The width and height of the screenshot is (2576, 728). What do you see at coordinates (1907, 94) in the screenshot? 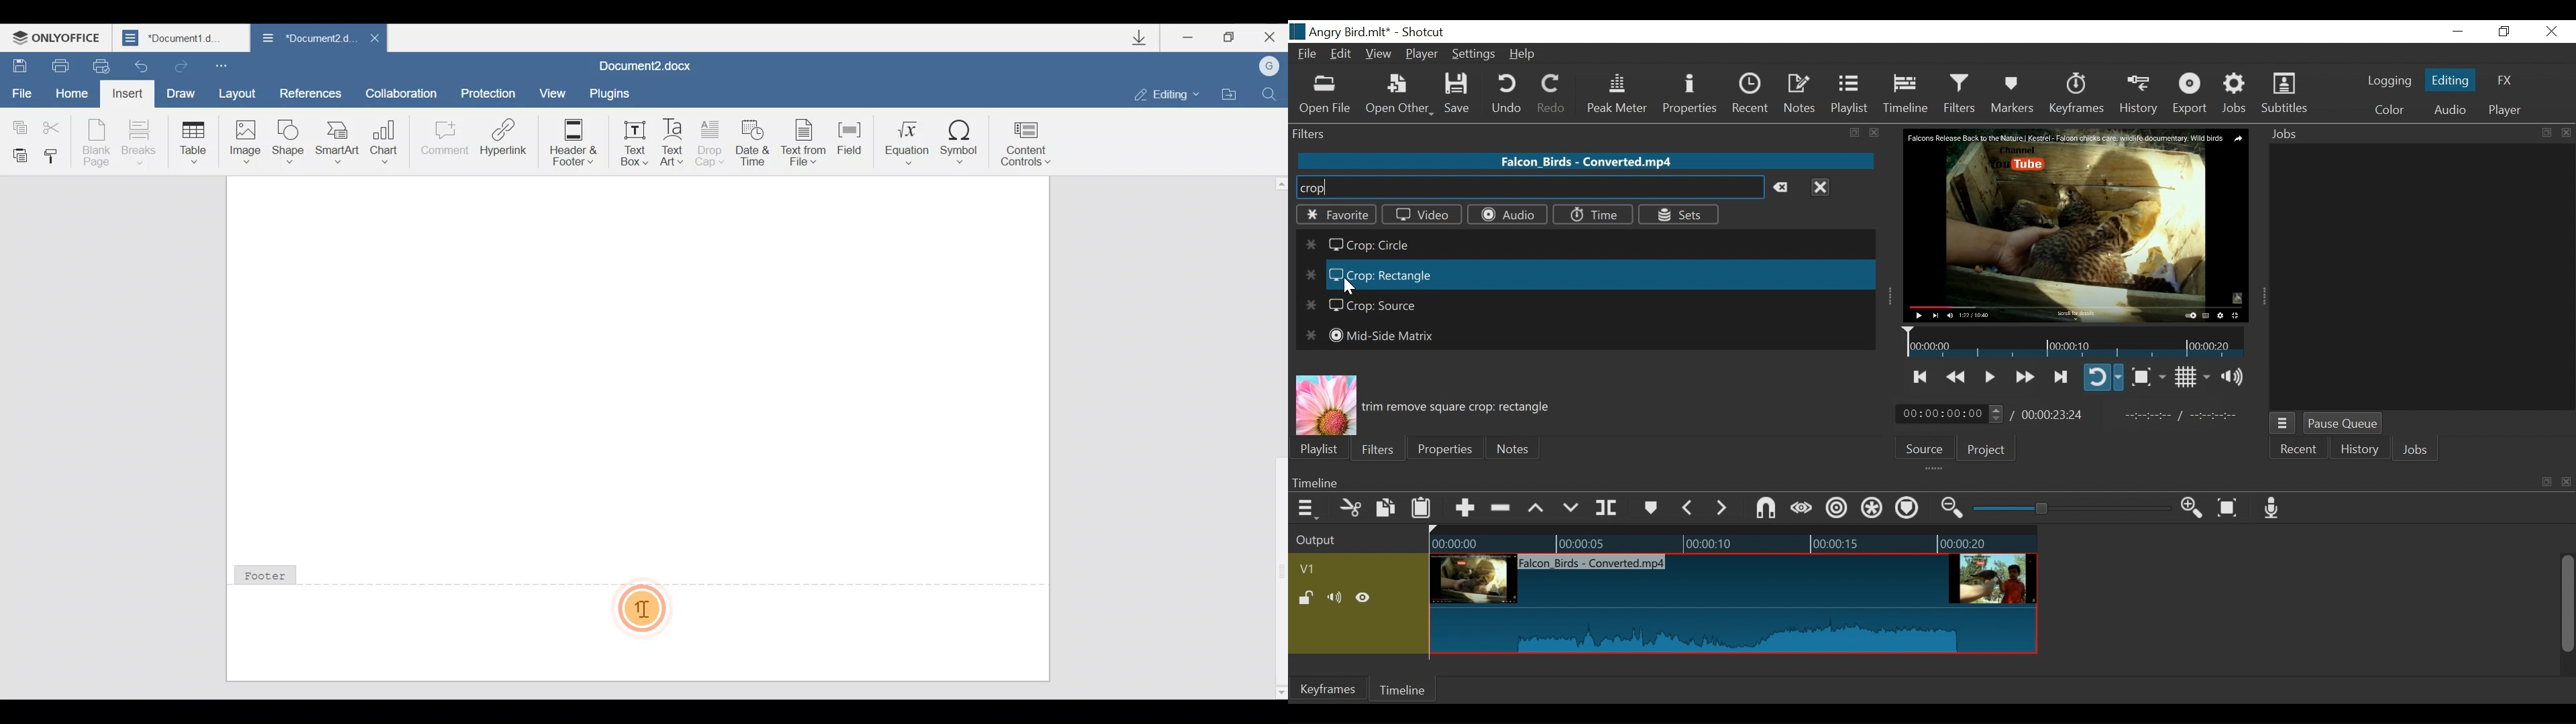
I see `Timeline` at bounding box center [1907, 94].